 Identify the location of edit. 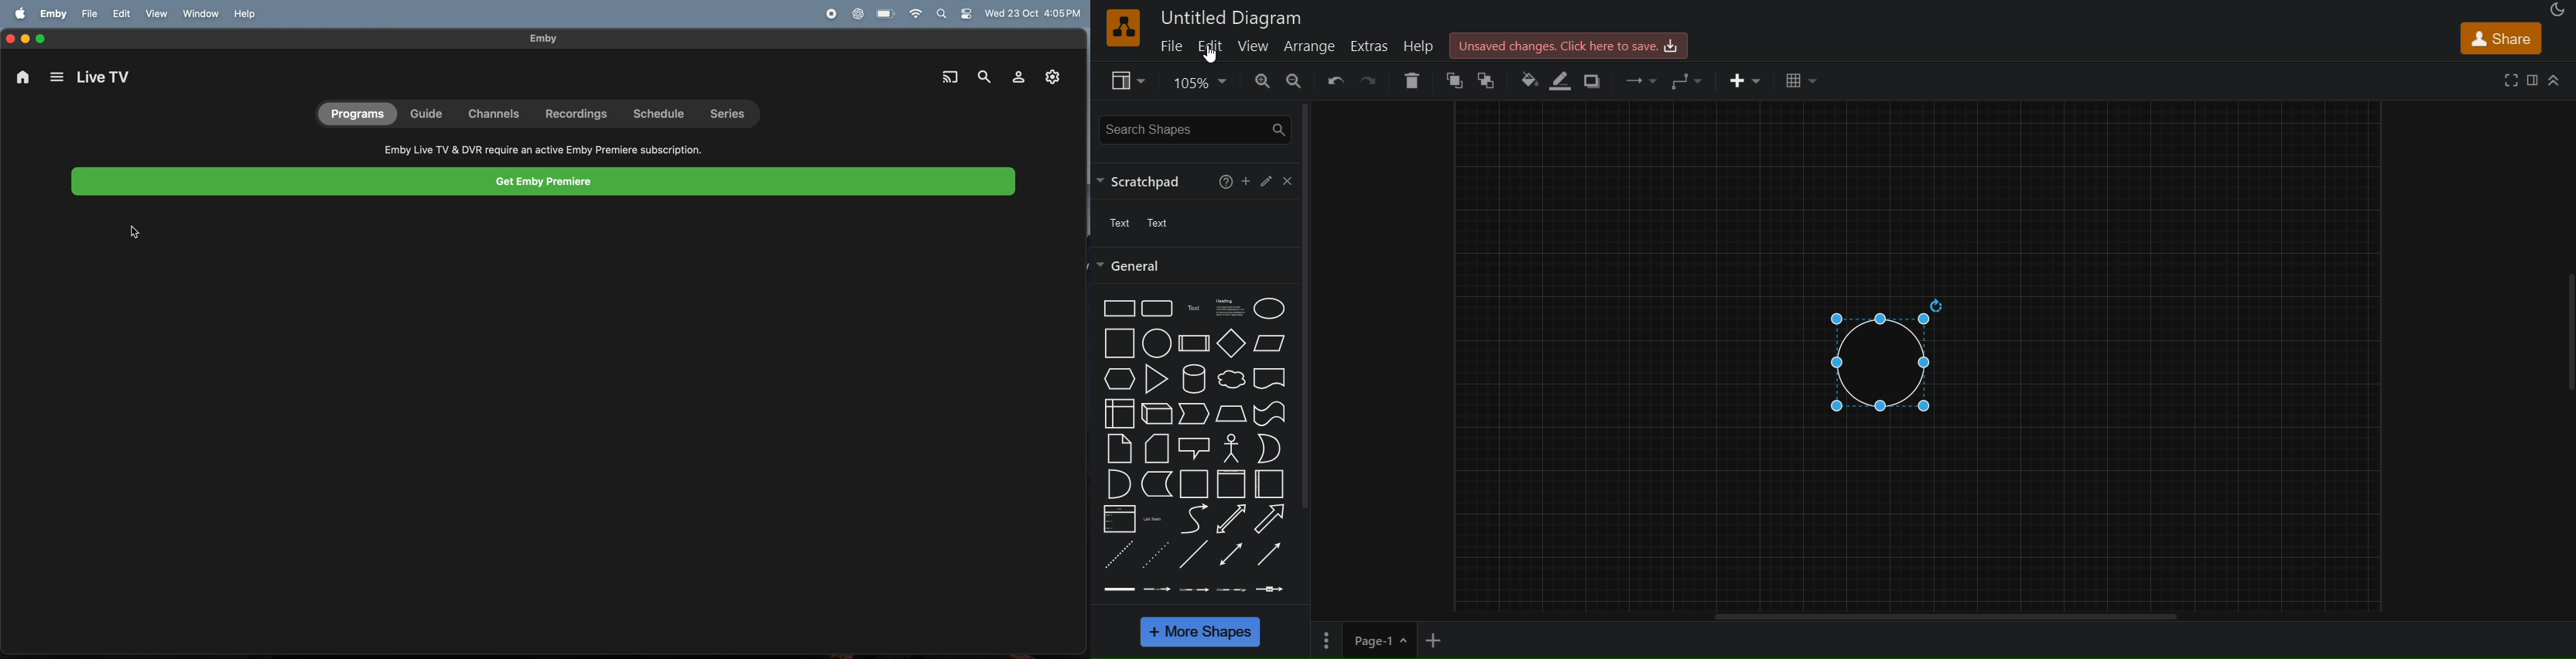
(1212, 49).